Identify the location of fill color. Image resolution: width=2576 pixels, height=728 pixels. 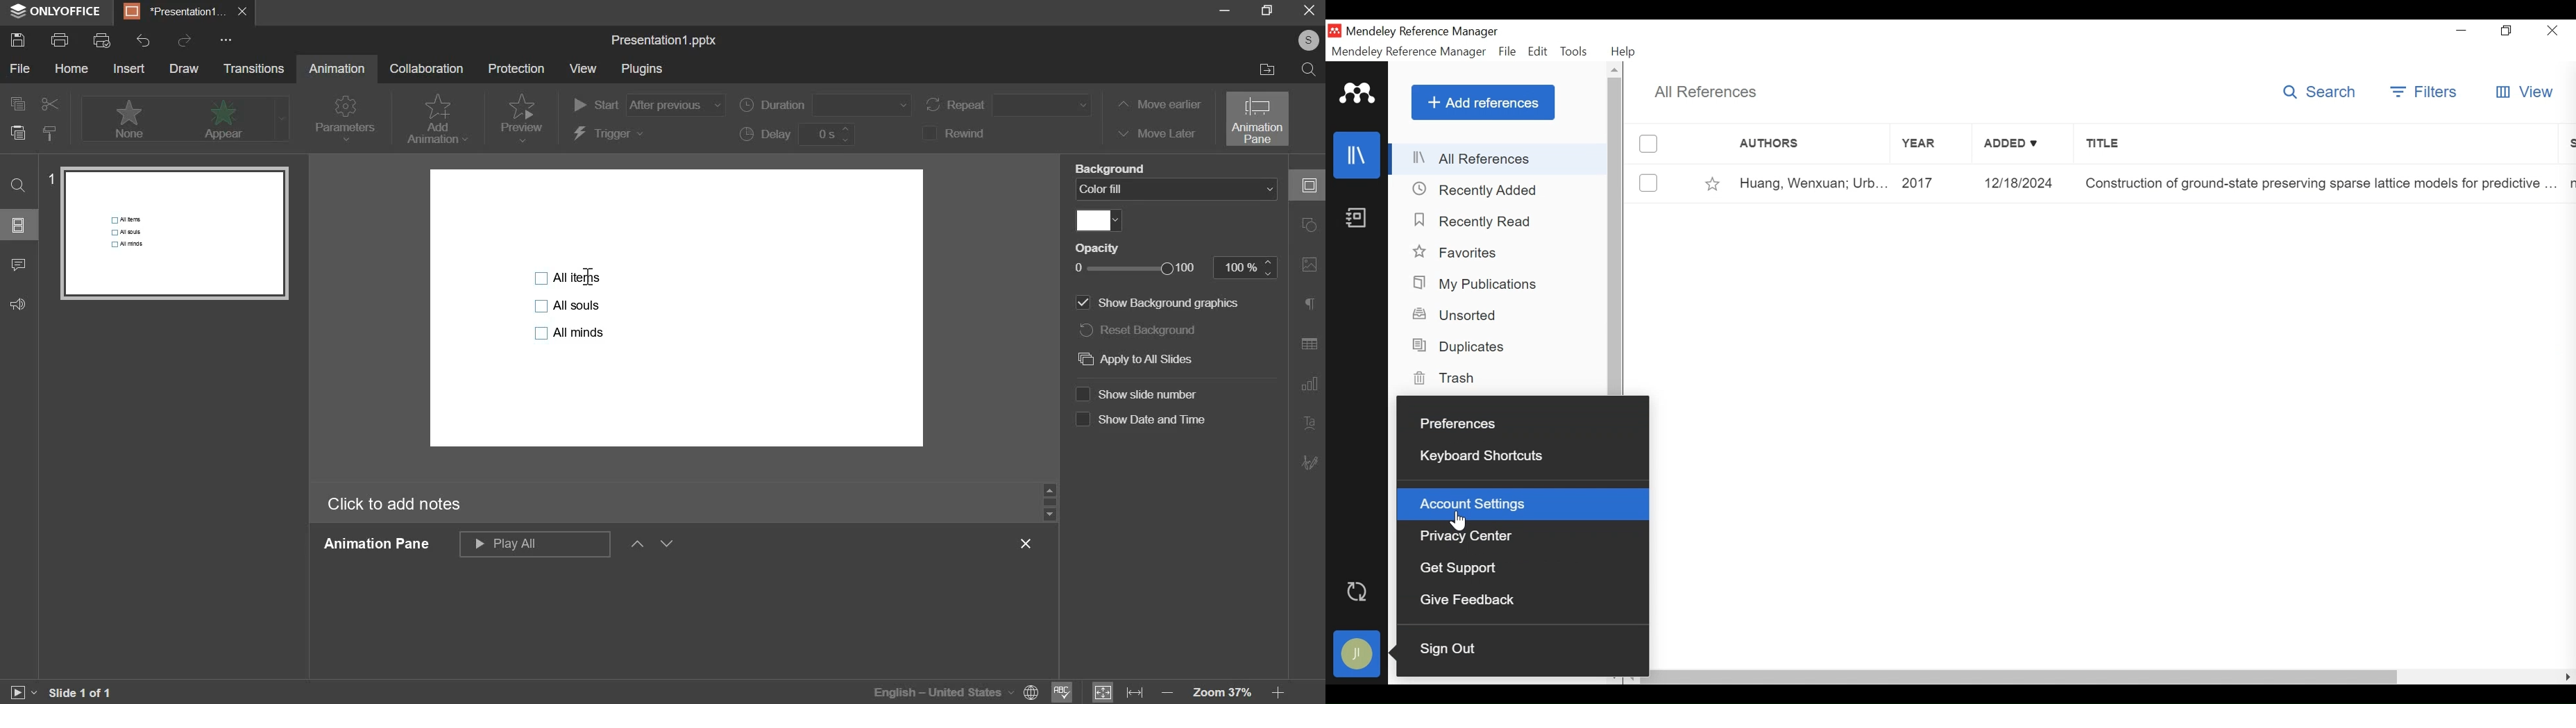
(1098, 221).